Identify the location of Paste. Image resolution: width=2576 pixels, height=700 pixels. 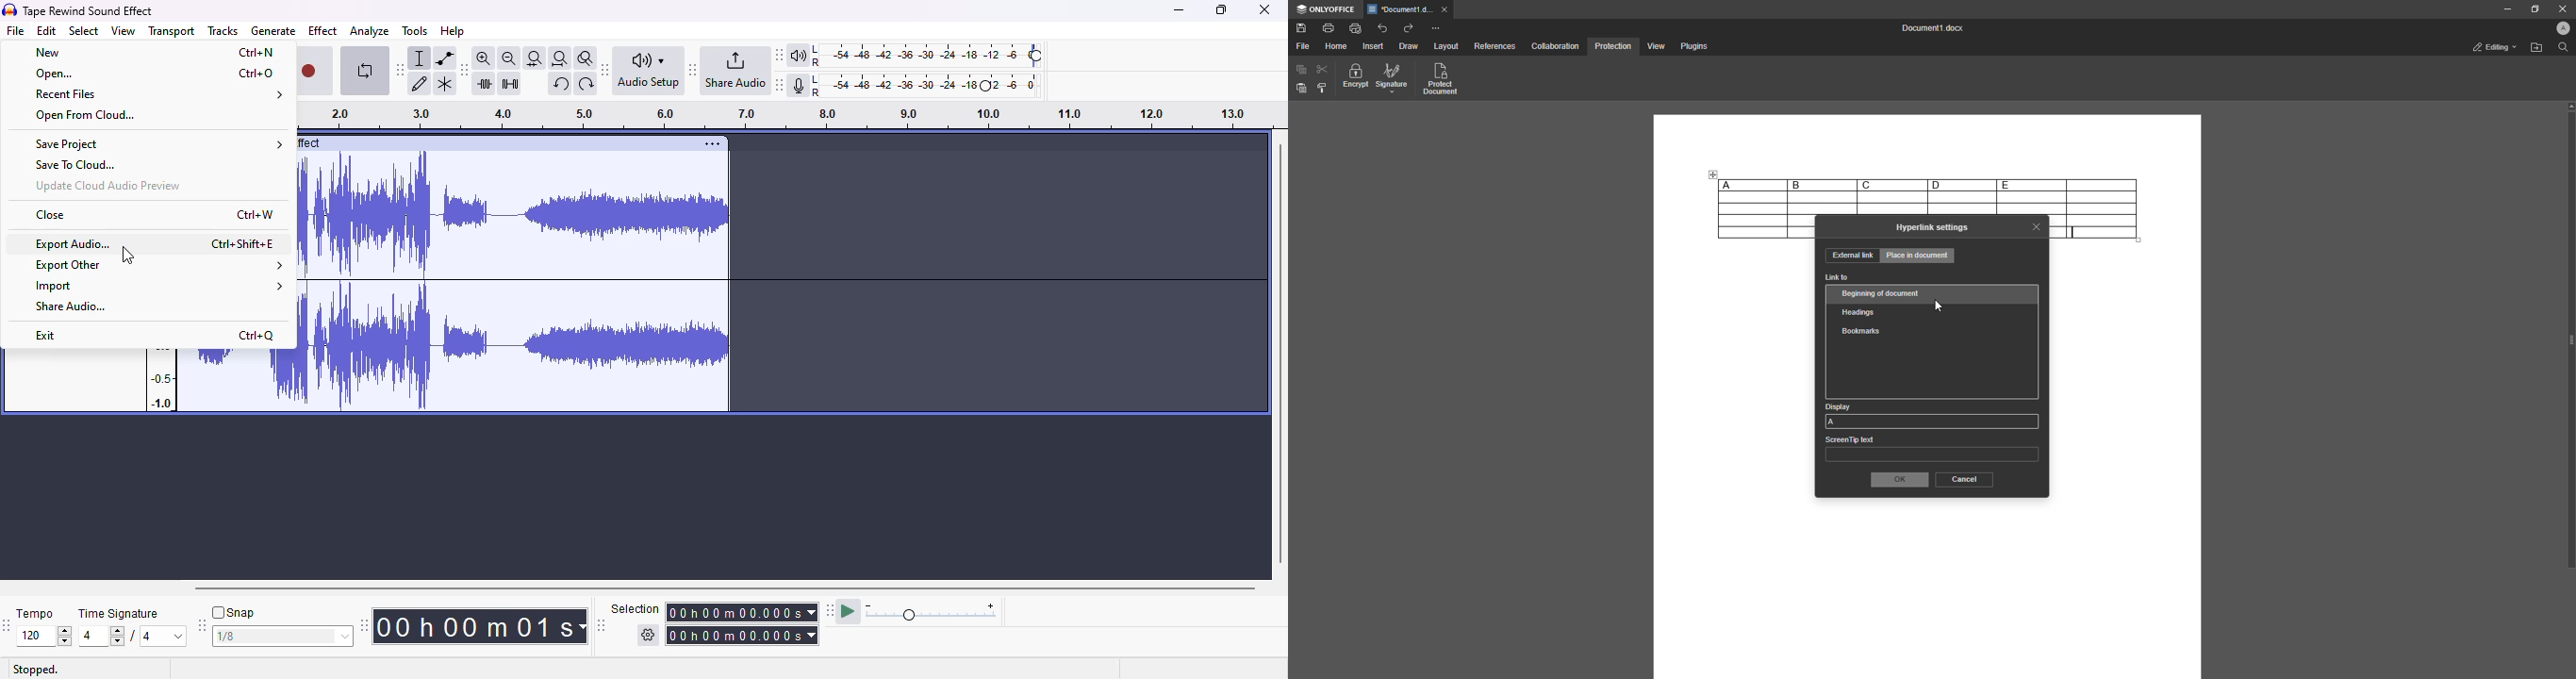
(1301, 89).